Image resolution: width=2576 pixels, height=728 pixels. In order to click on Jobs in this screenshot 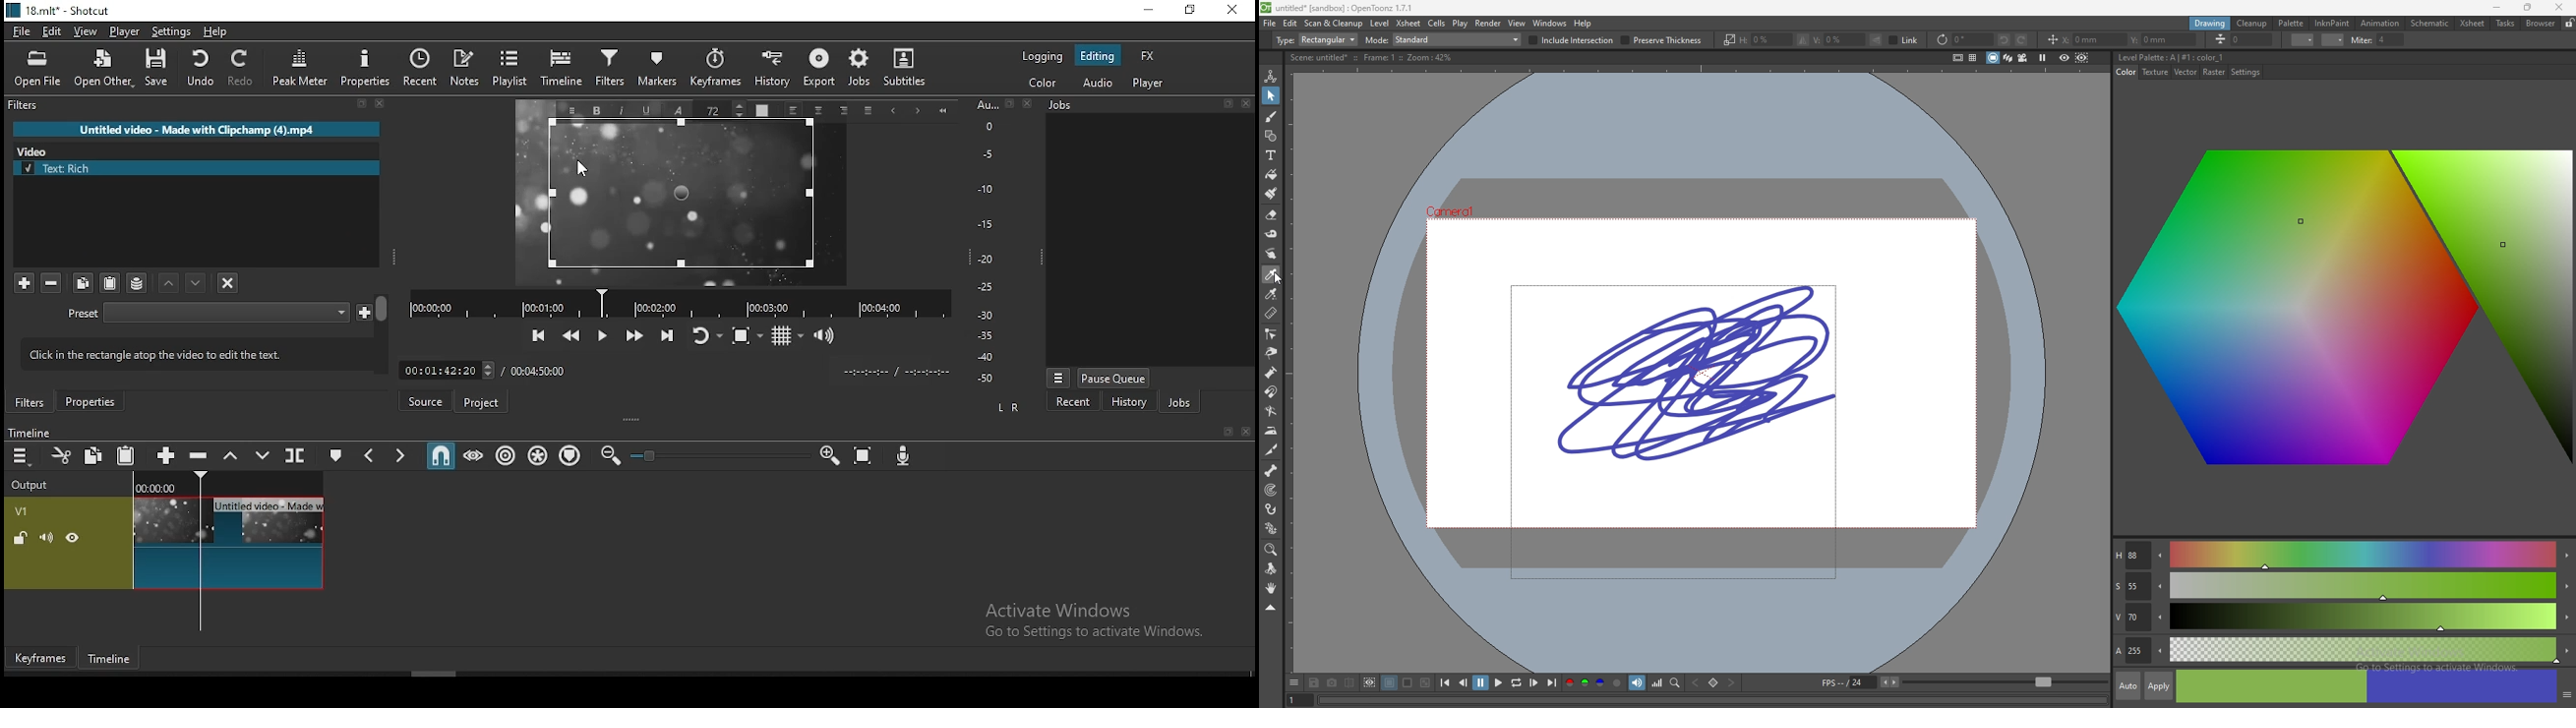, I will do `click(1060, 105)`.